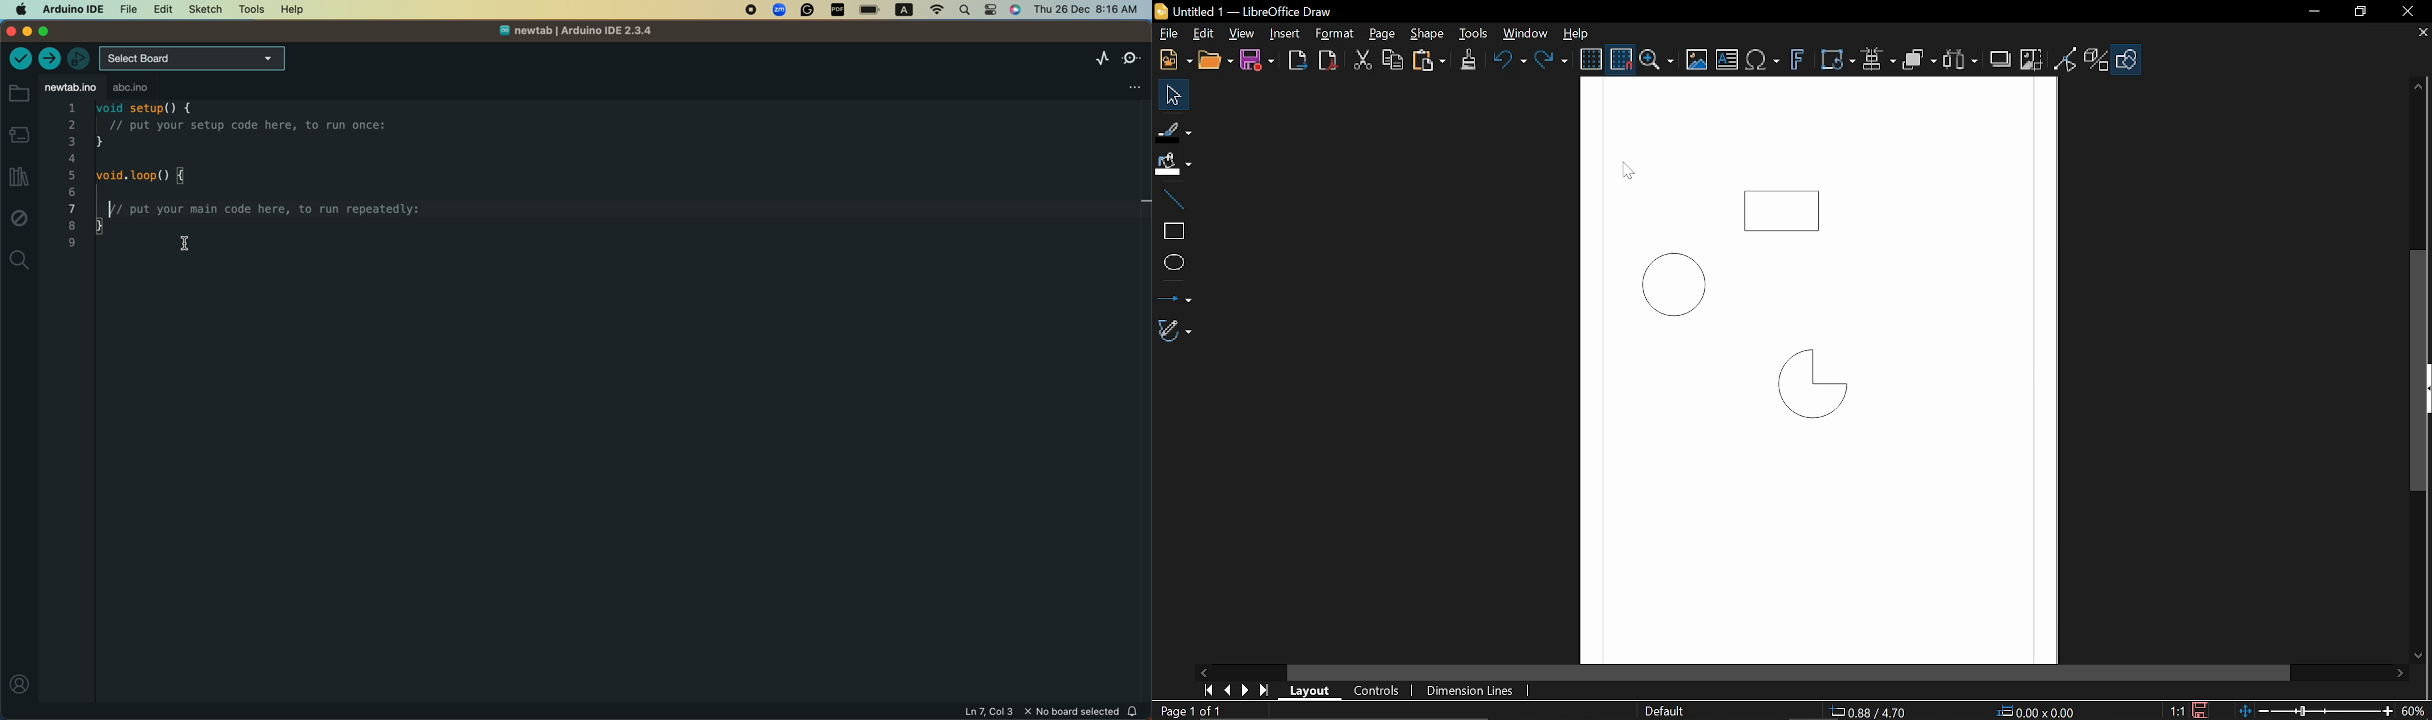  I want to click on Page 1 of 1, so click(1190, 711).